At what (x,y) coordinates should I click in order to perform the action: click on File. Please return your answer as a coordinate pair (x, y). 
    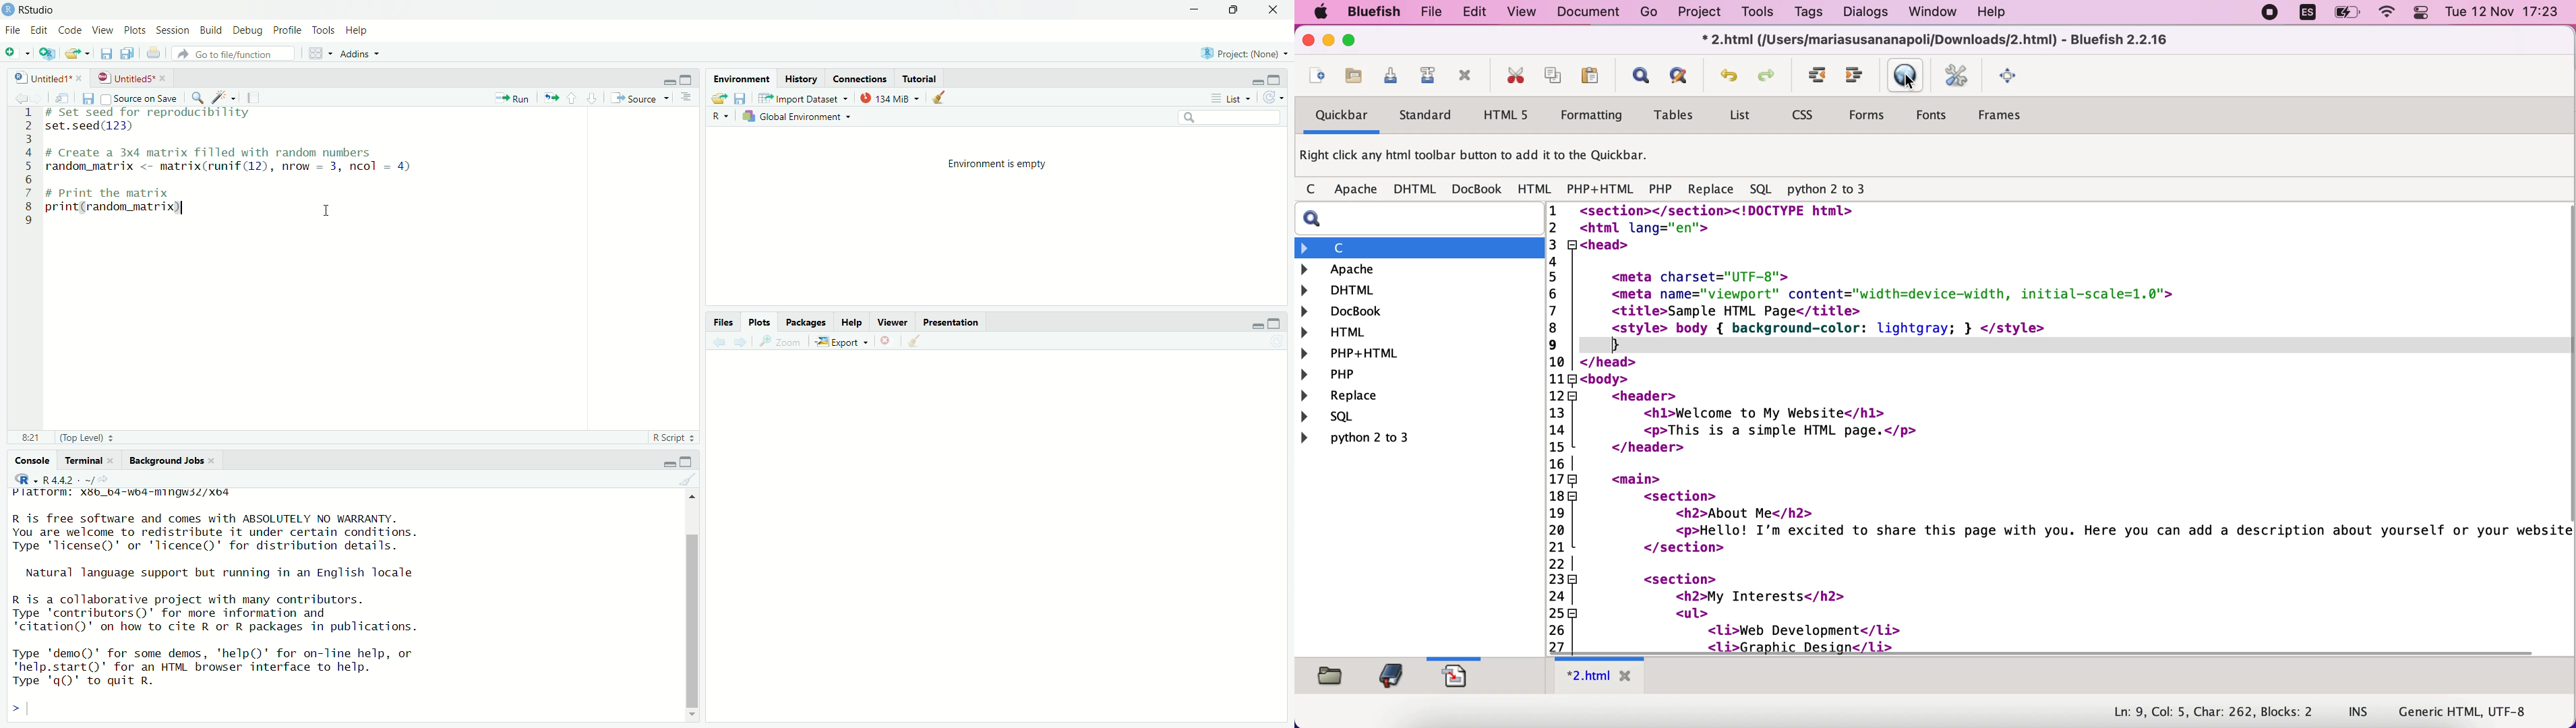
    Looking at the image, I should click on (13, 30).